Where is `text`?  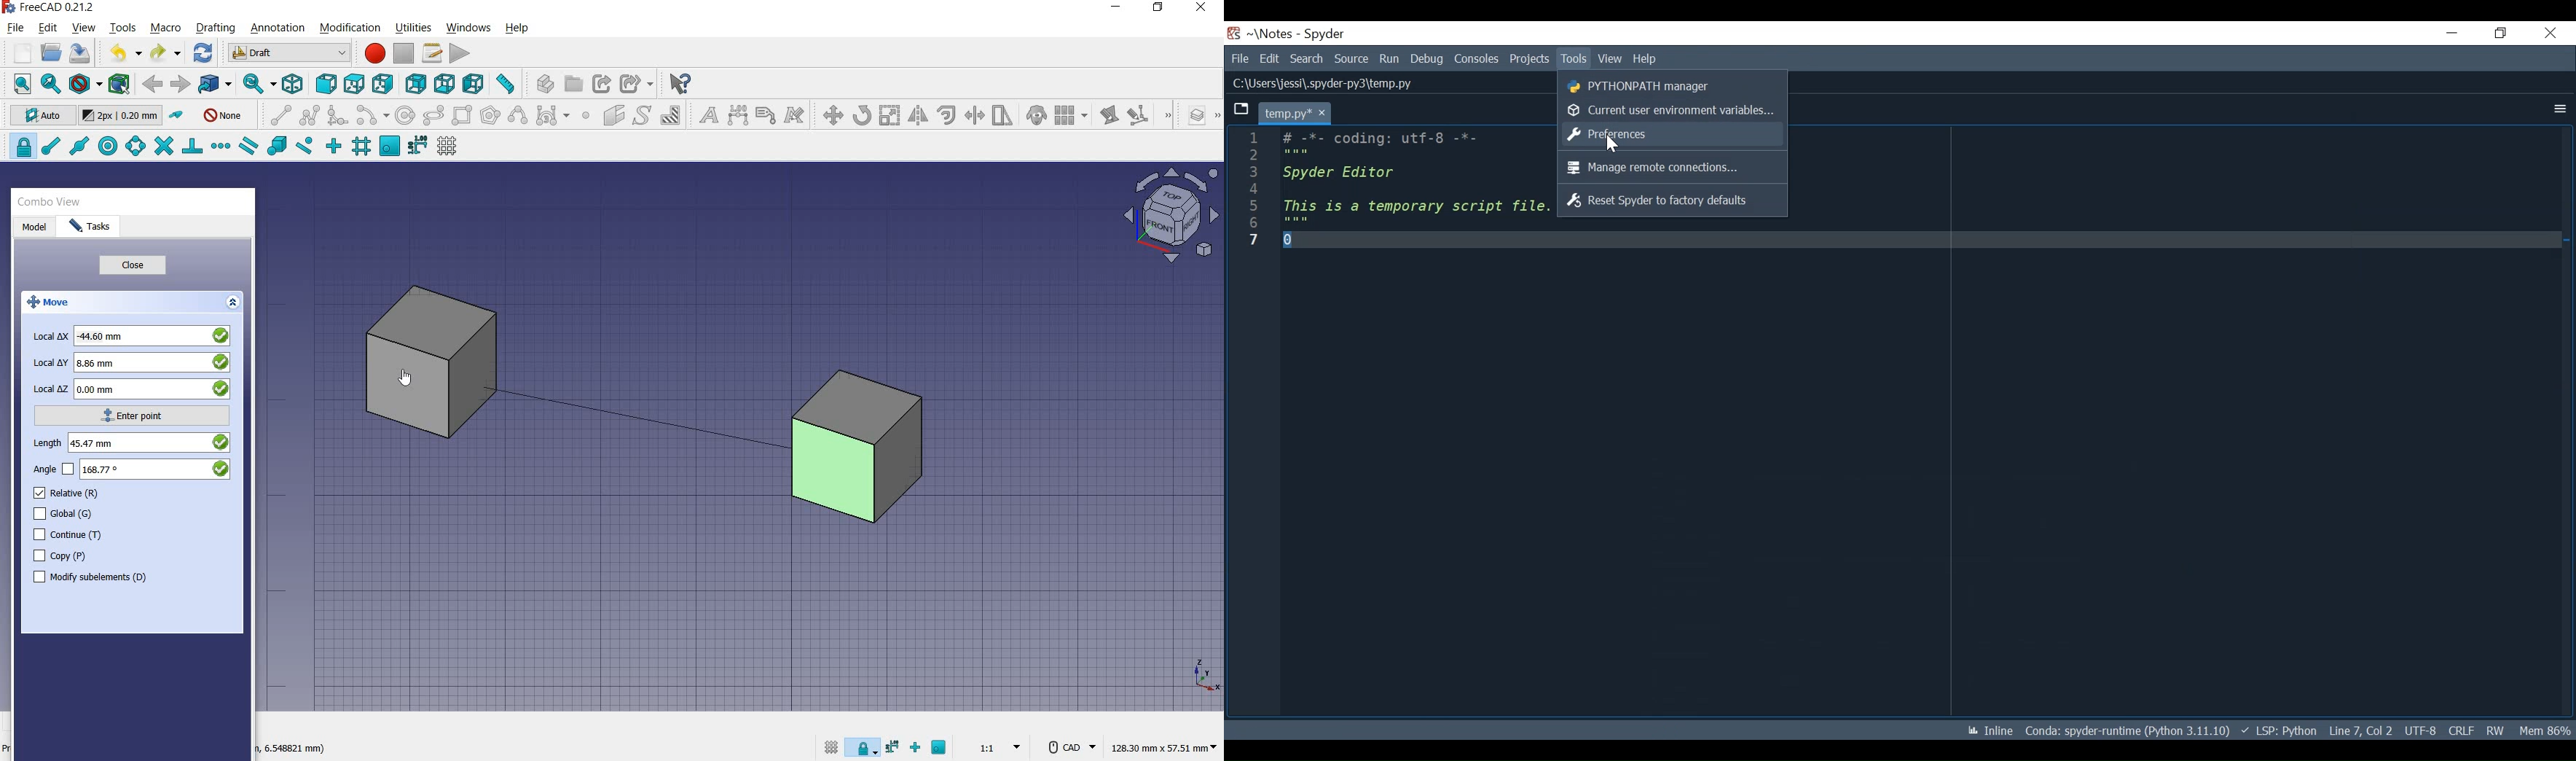
text is located at coordinates (706, 114).